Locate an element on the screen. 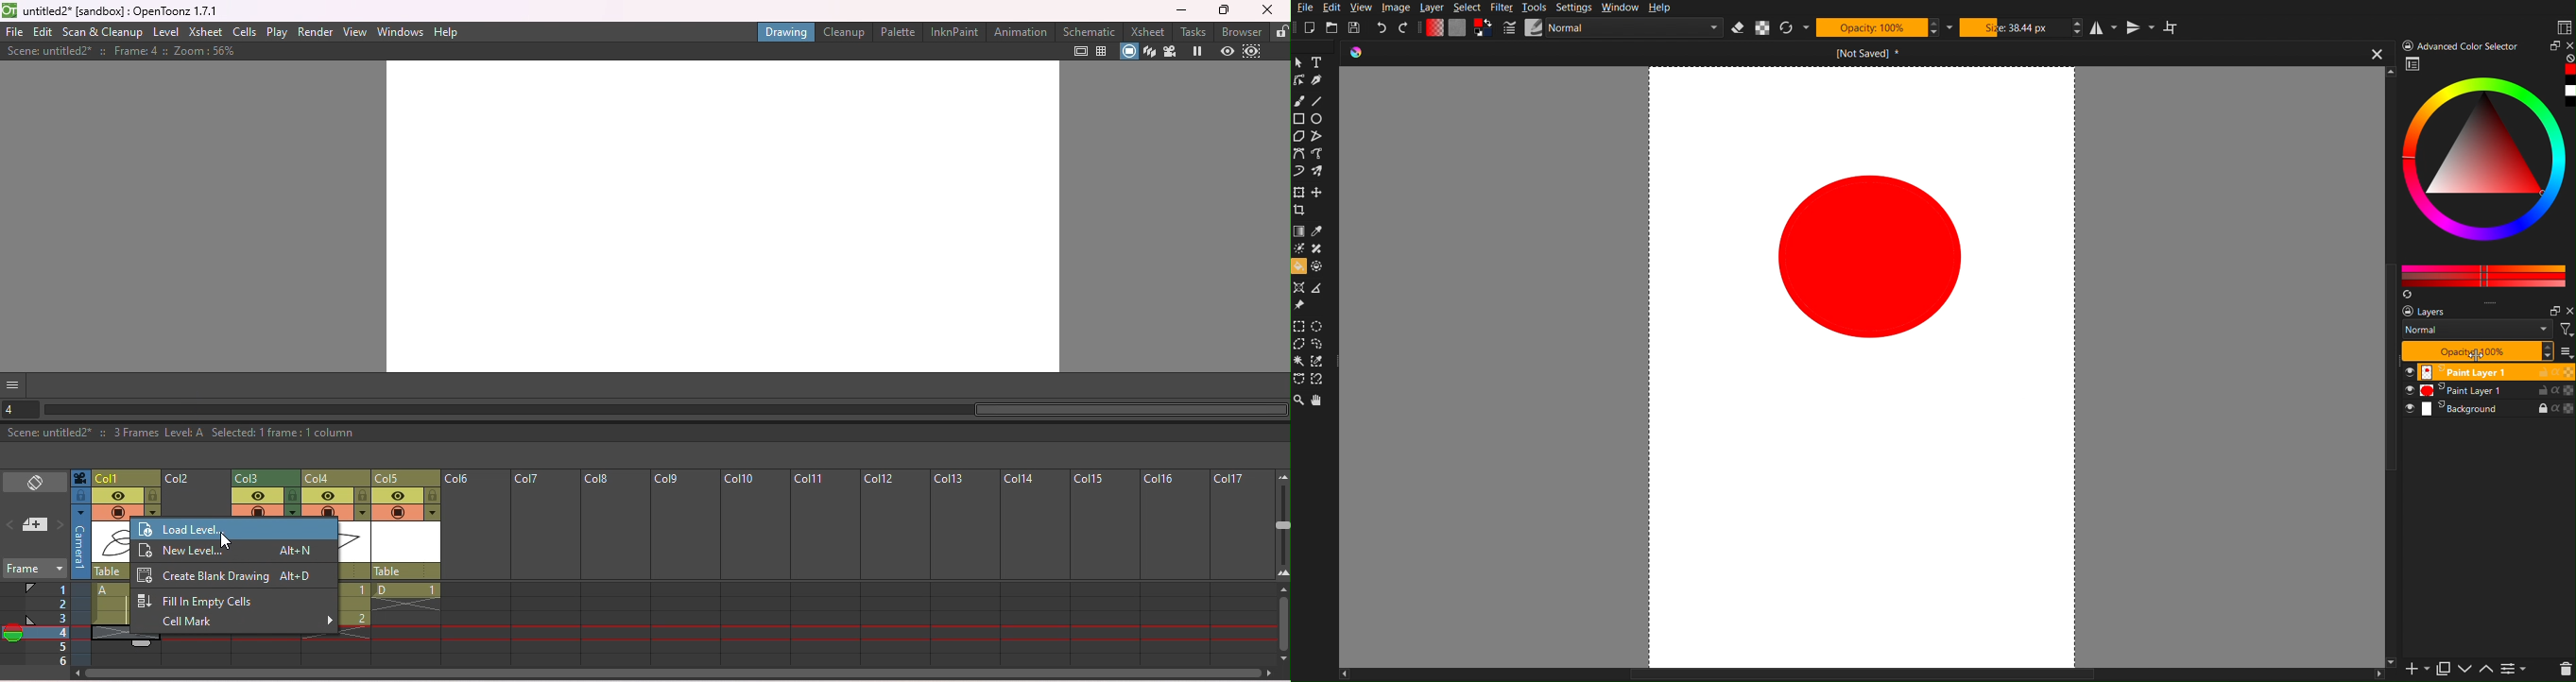 This screenshot has width=2576, height=700. Redo is located at coordinates (1409, 29).